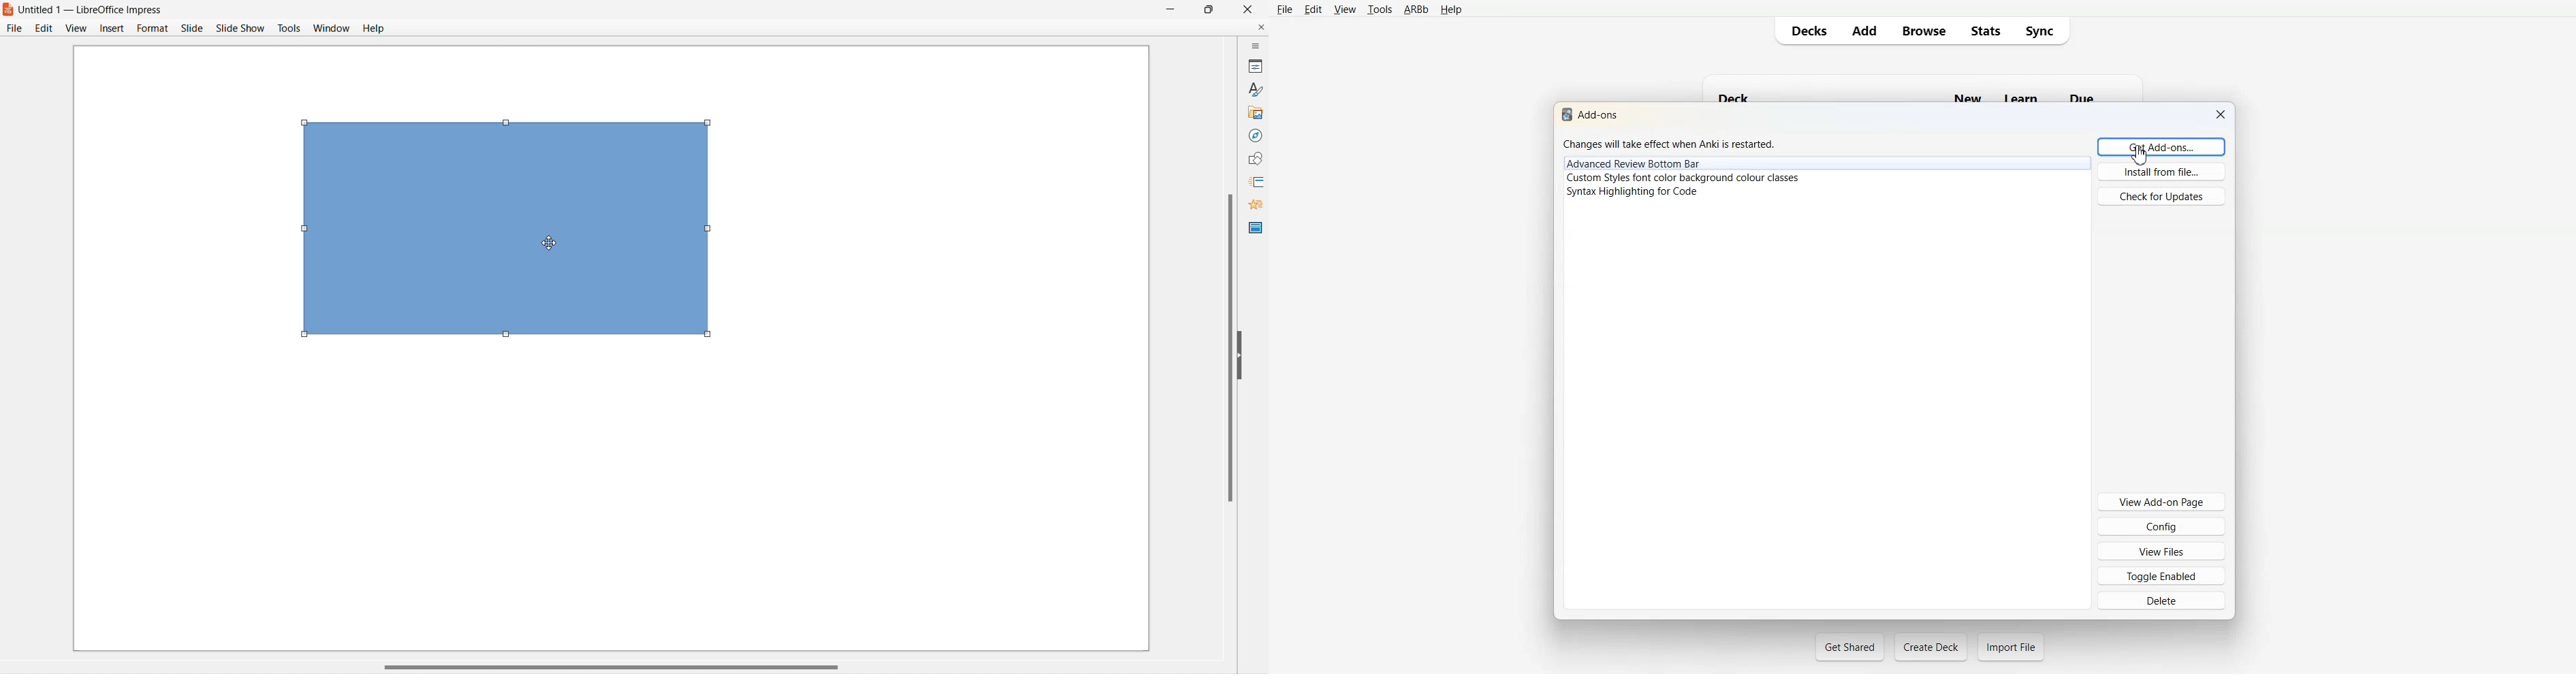  I want to click on Toggle Enabled, so click(2161, 575).